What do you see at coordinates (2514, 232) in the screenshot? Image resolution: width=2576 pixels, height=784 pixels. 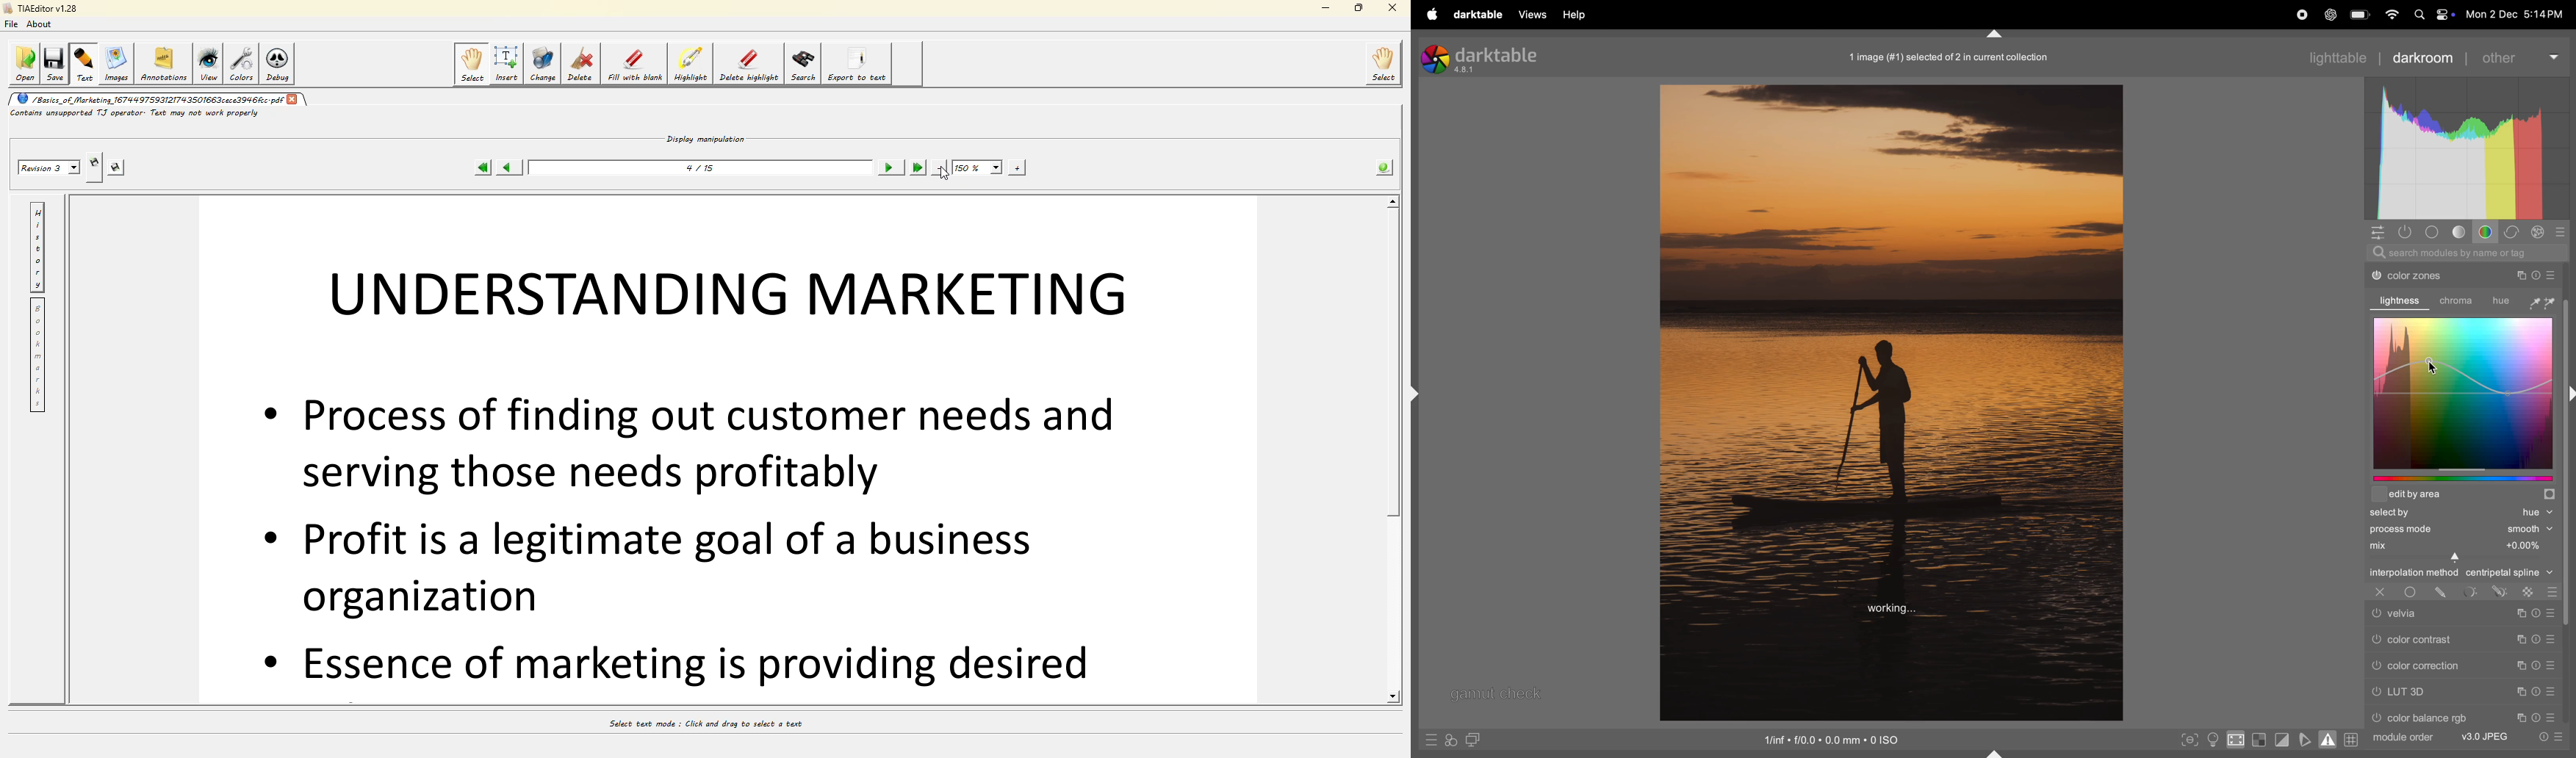 I see `` at bounding box center [2514, 232].